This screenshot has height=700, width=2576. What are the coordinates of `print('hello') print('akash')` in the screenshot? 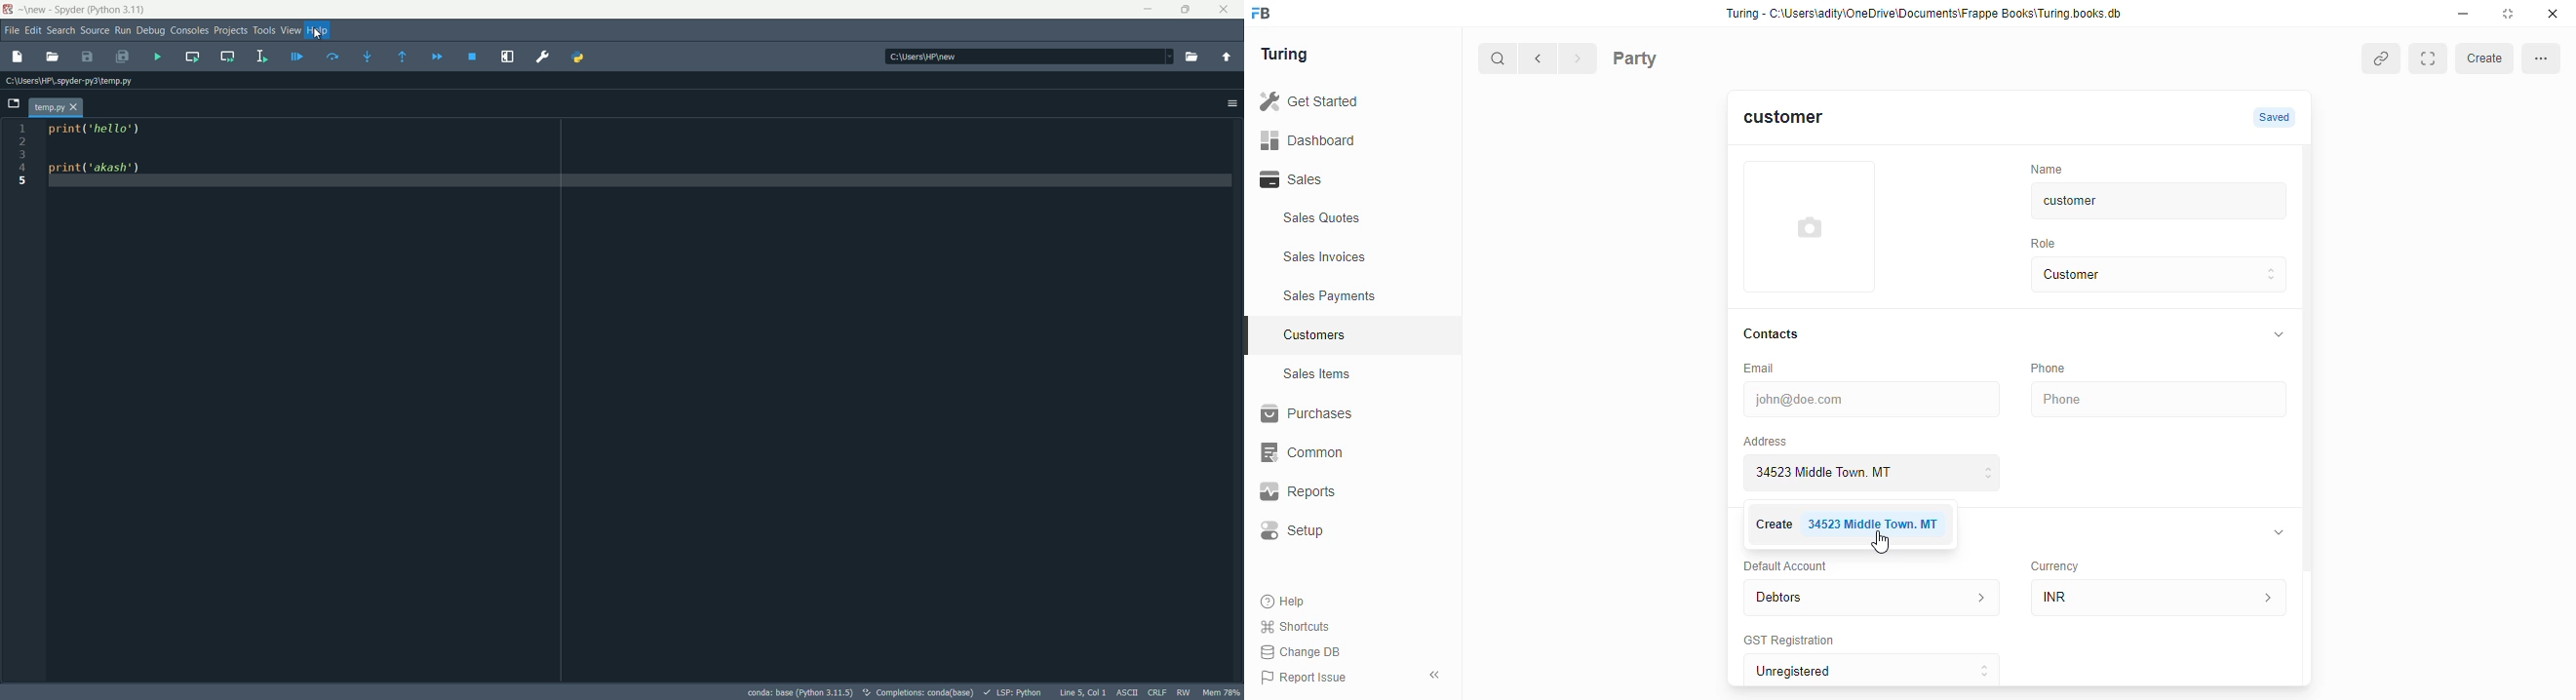 It's located at (633, 400).